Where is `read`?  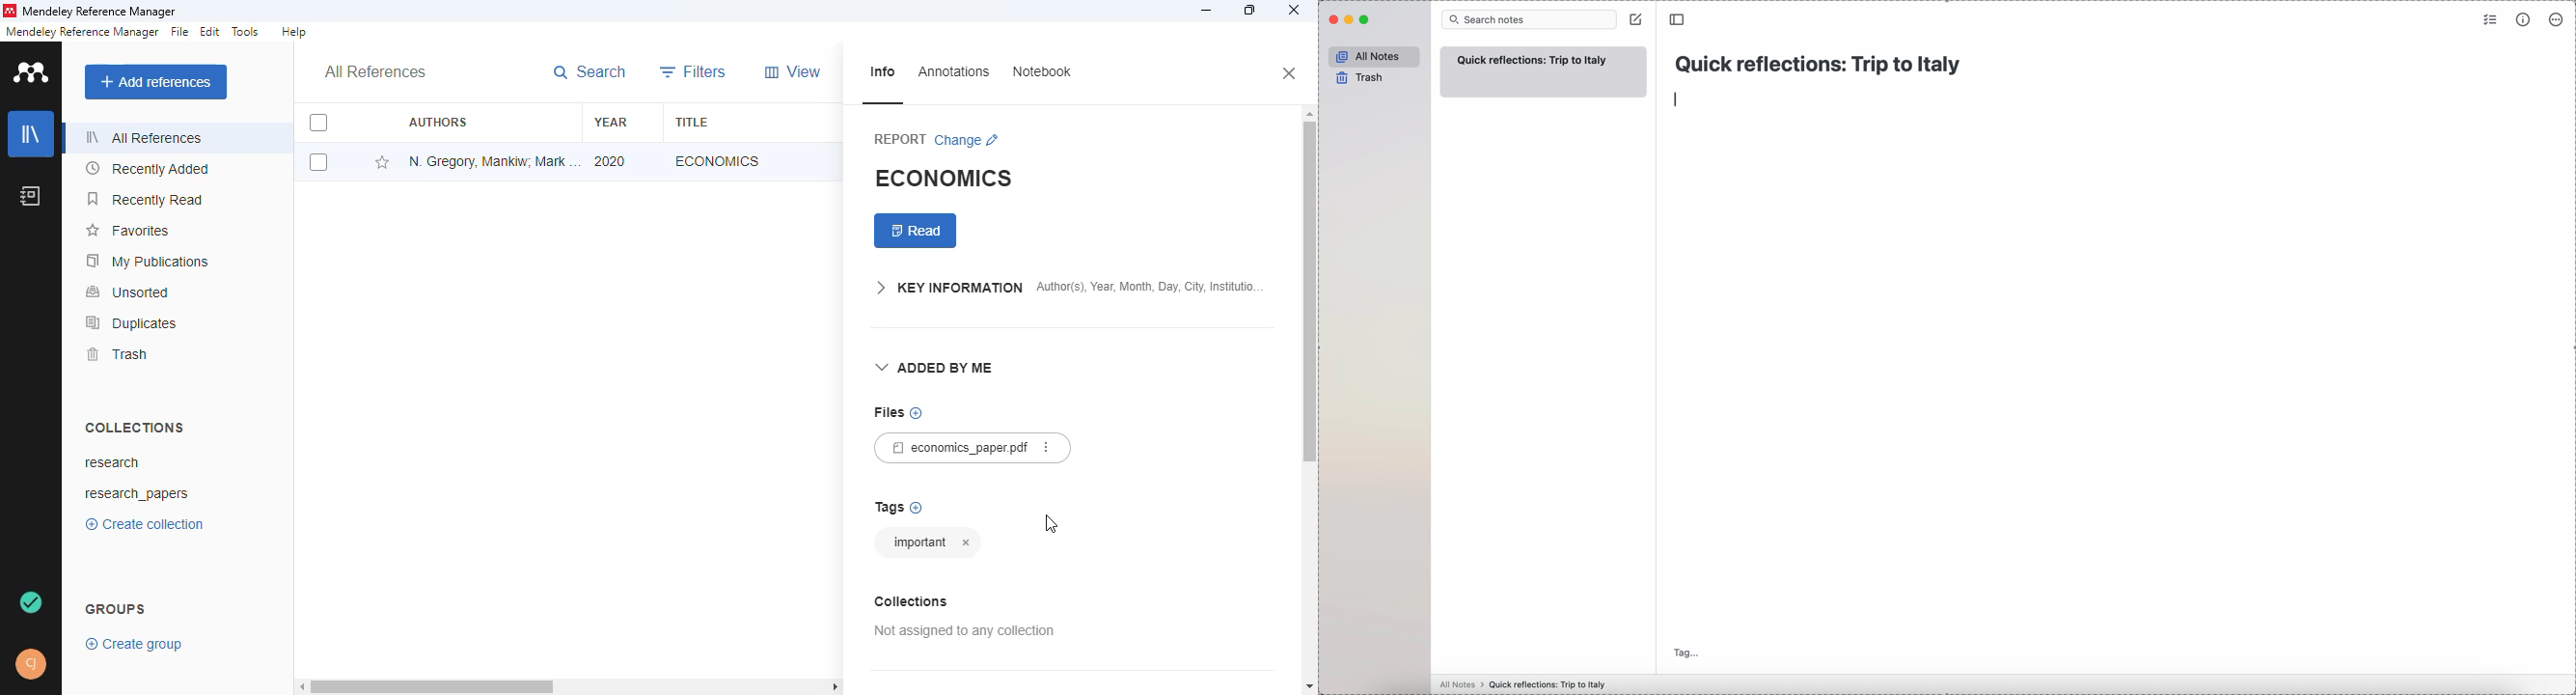 read is located at coordinates (916, 231).